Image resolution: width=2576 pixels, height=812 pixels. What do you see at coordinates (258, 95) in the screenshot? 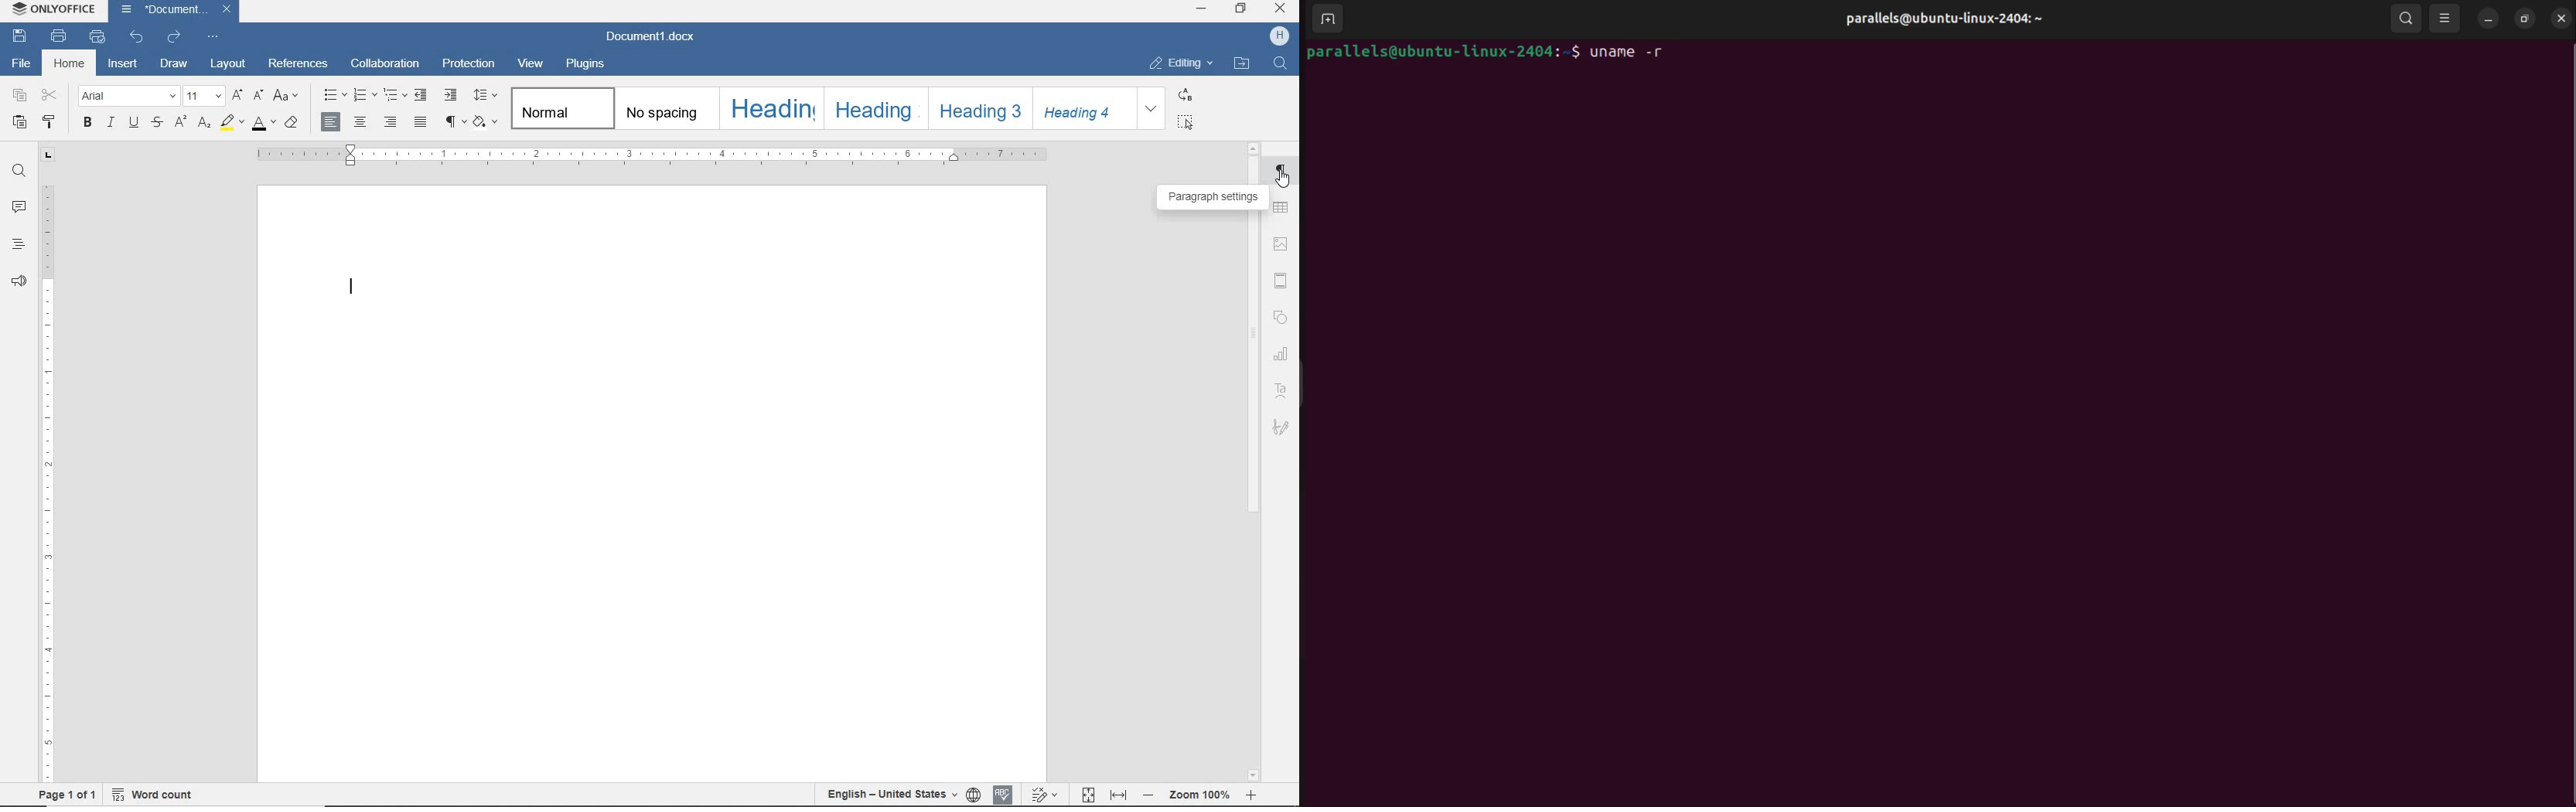
I see `decrement font size` at bounding box center [258, 95].